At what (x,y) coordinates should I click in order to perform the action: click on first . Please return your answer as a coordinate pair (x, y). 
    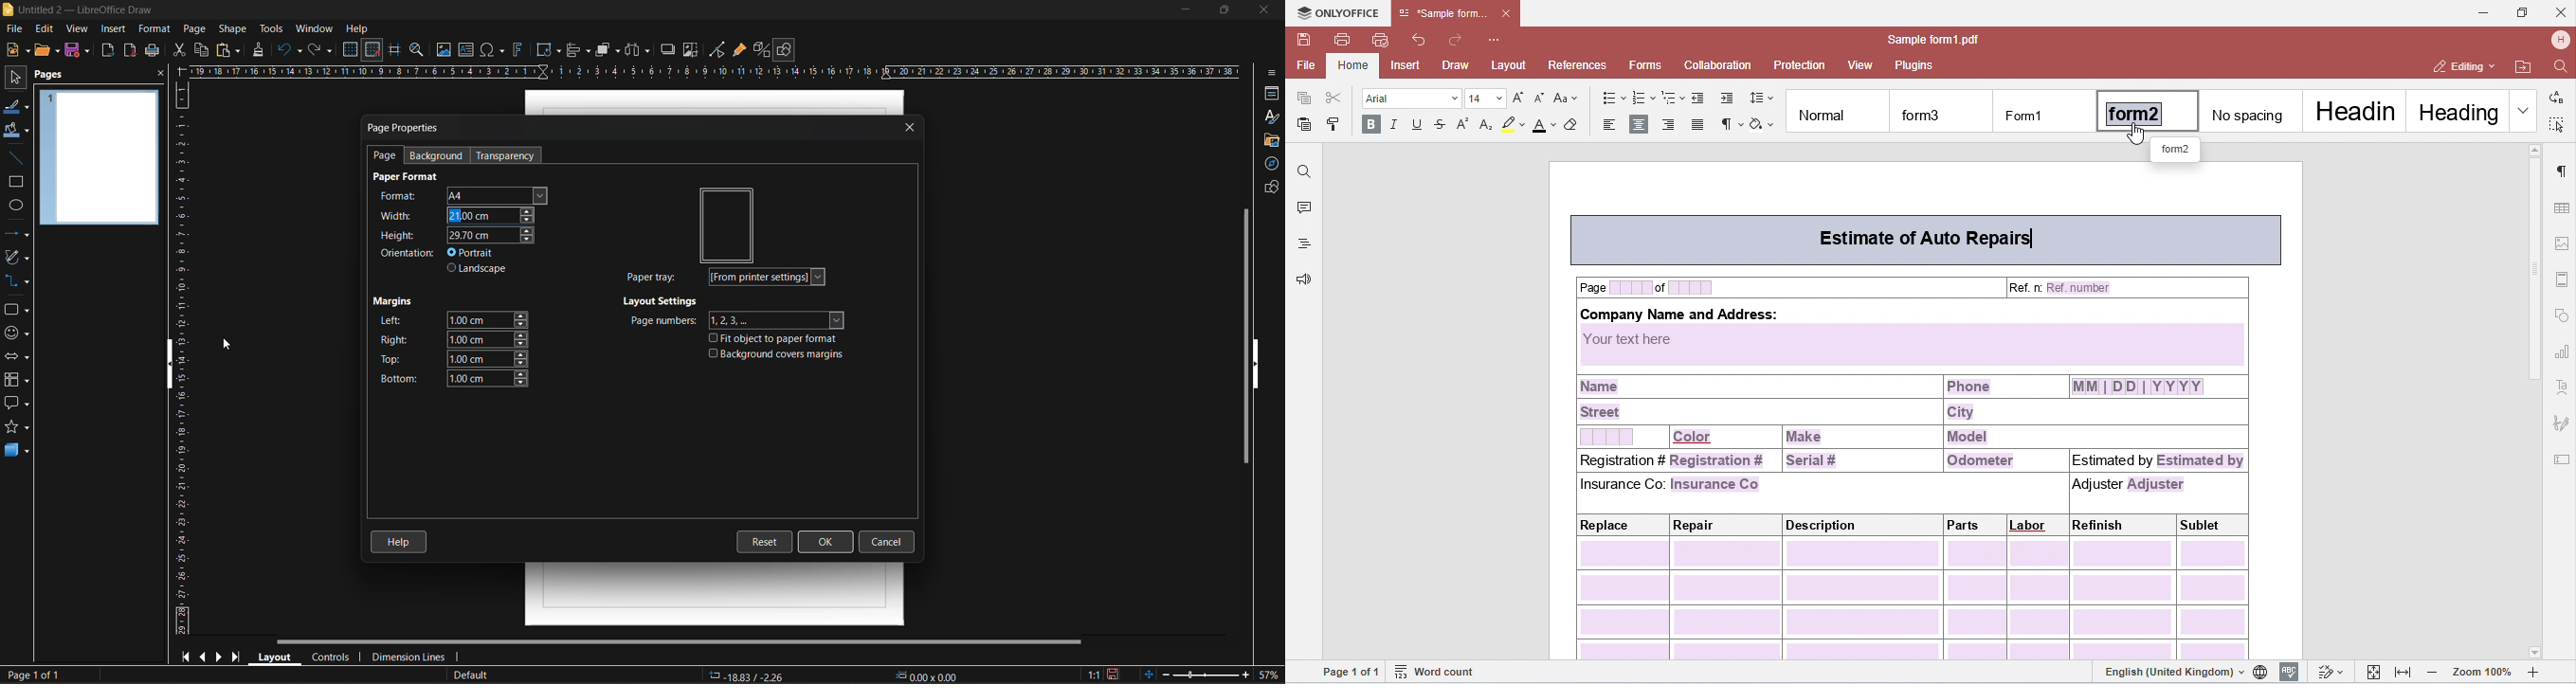
    Looking at the image, I should click on (187, 658).